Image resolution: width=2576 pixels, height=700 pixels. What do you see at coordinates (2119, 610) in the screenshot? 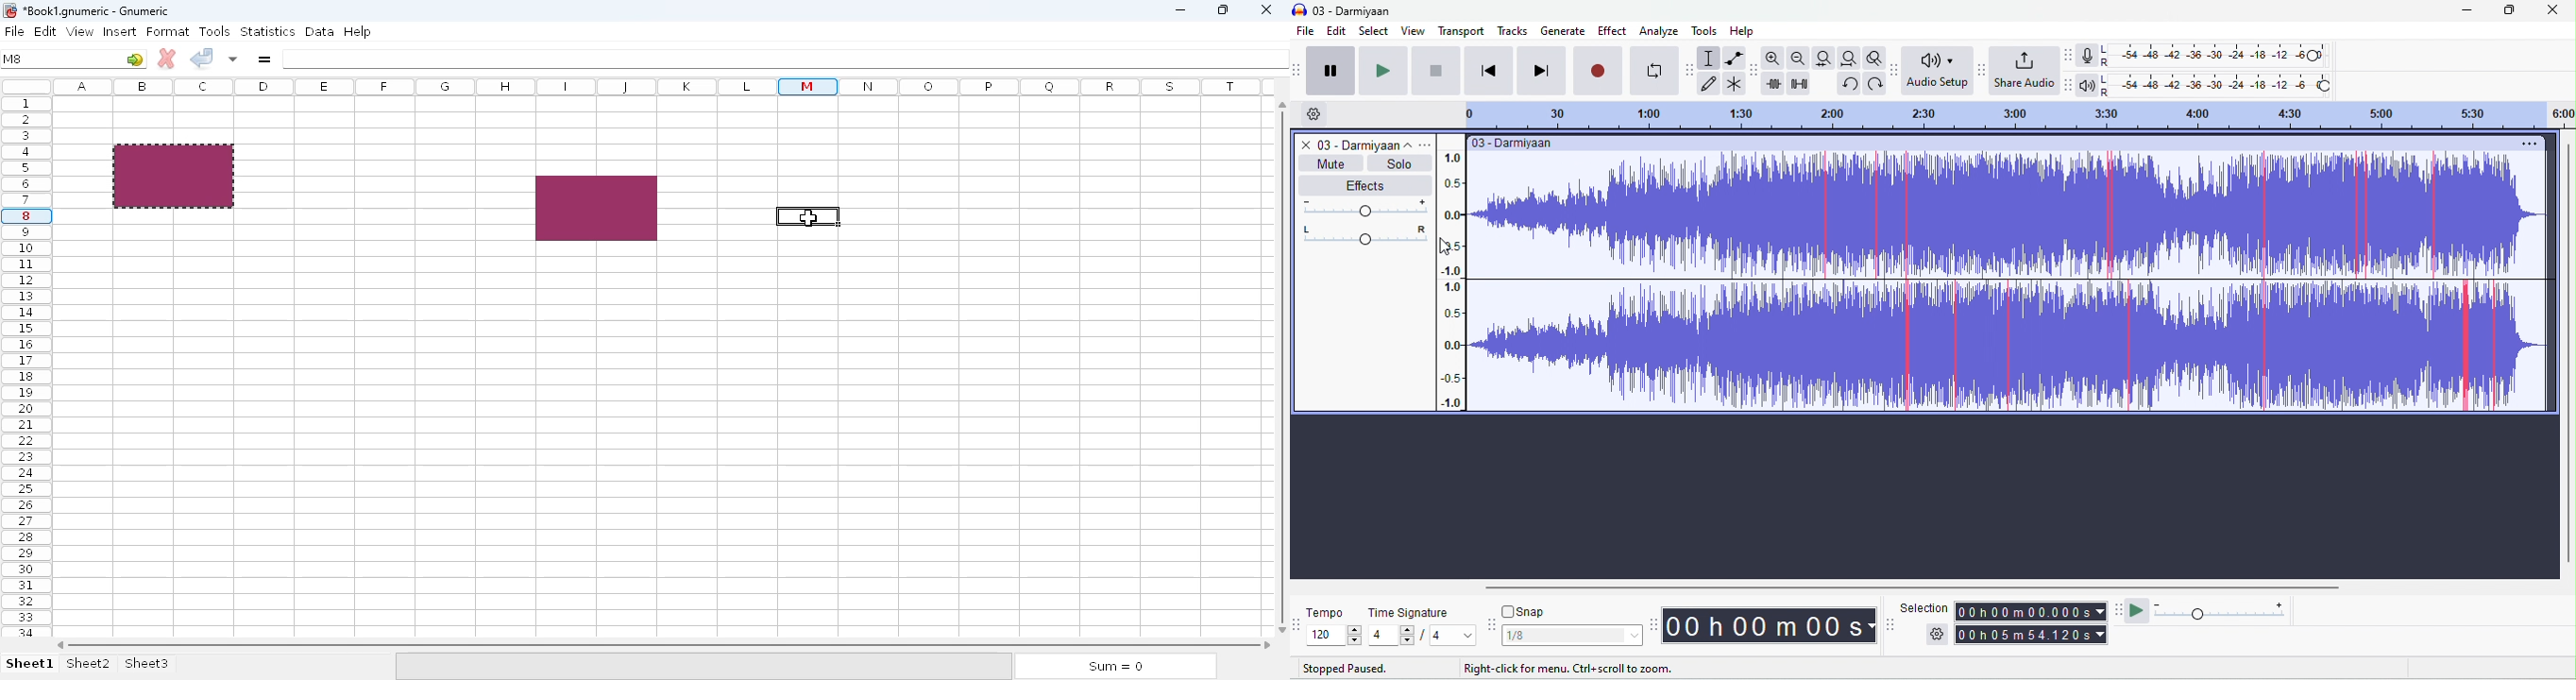
I see `play at speed tool bar` at bounding box center [2119, 610].